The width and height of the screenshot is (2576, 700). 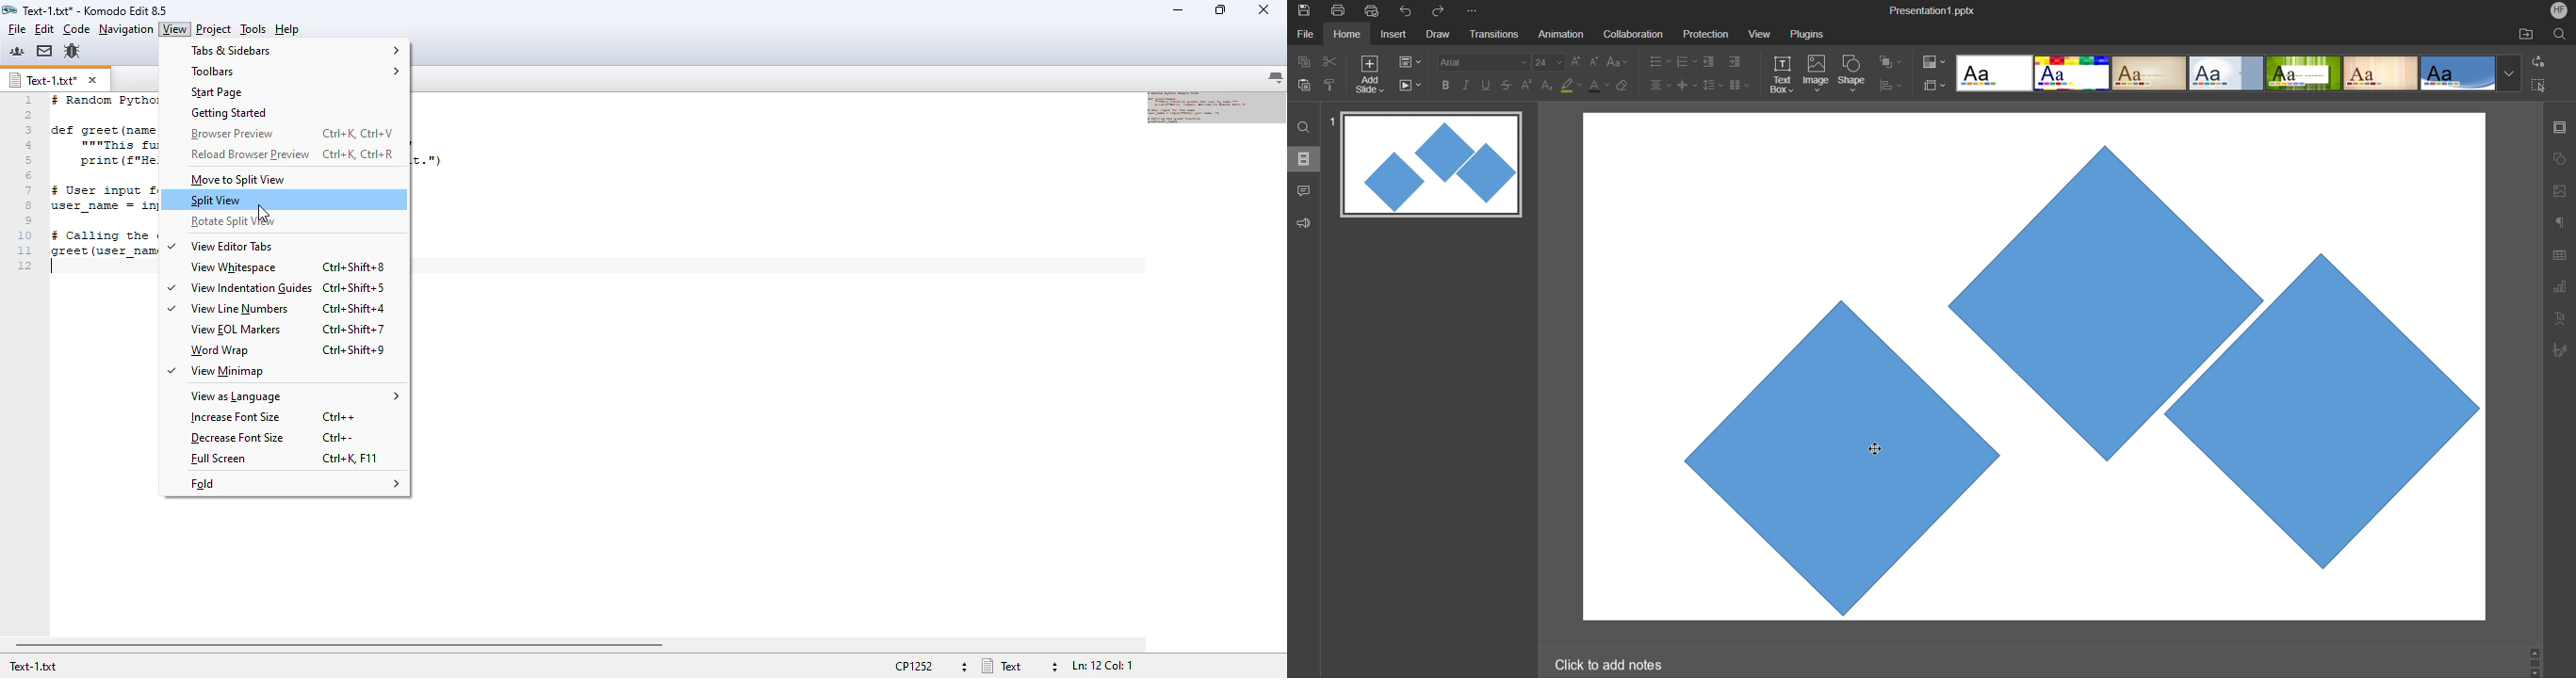 What do you see at coordinates (1392, 35) in the screenshot?
I see `Insert` at bounding box center [1392, 35].